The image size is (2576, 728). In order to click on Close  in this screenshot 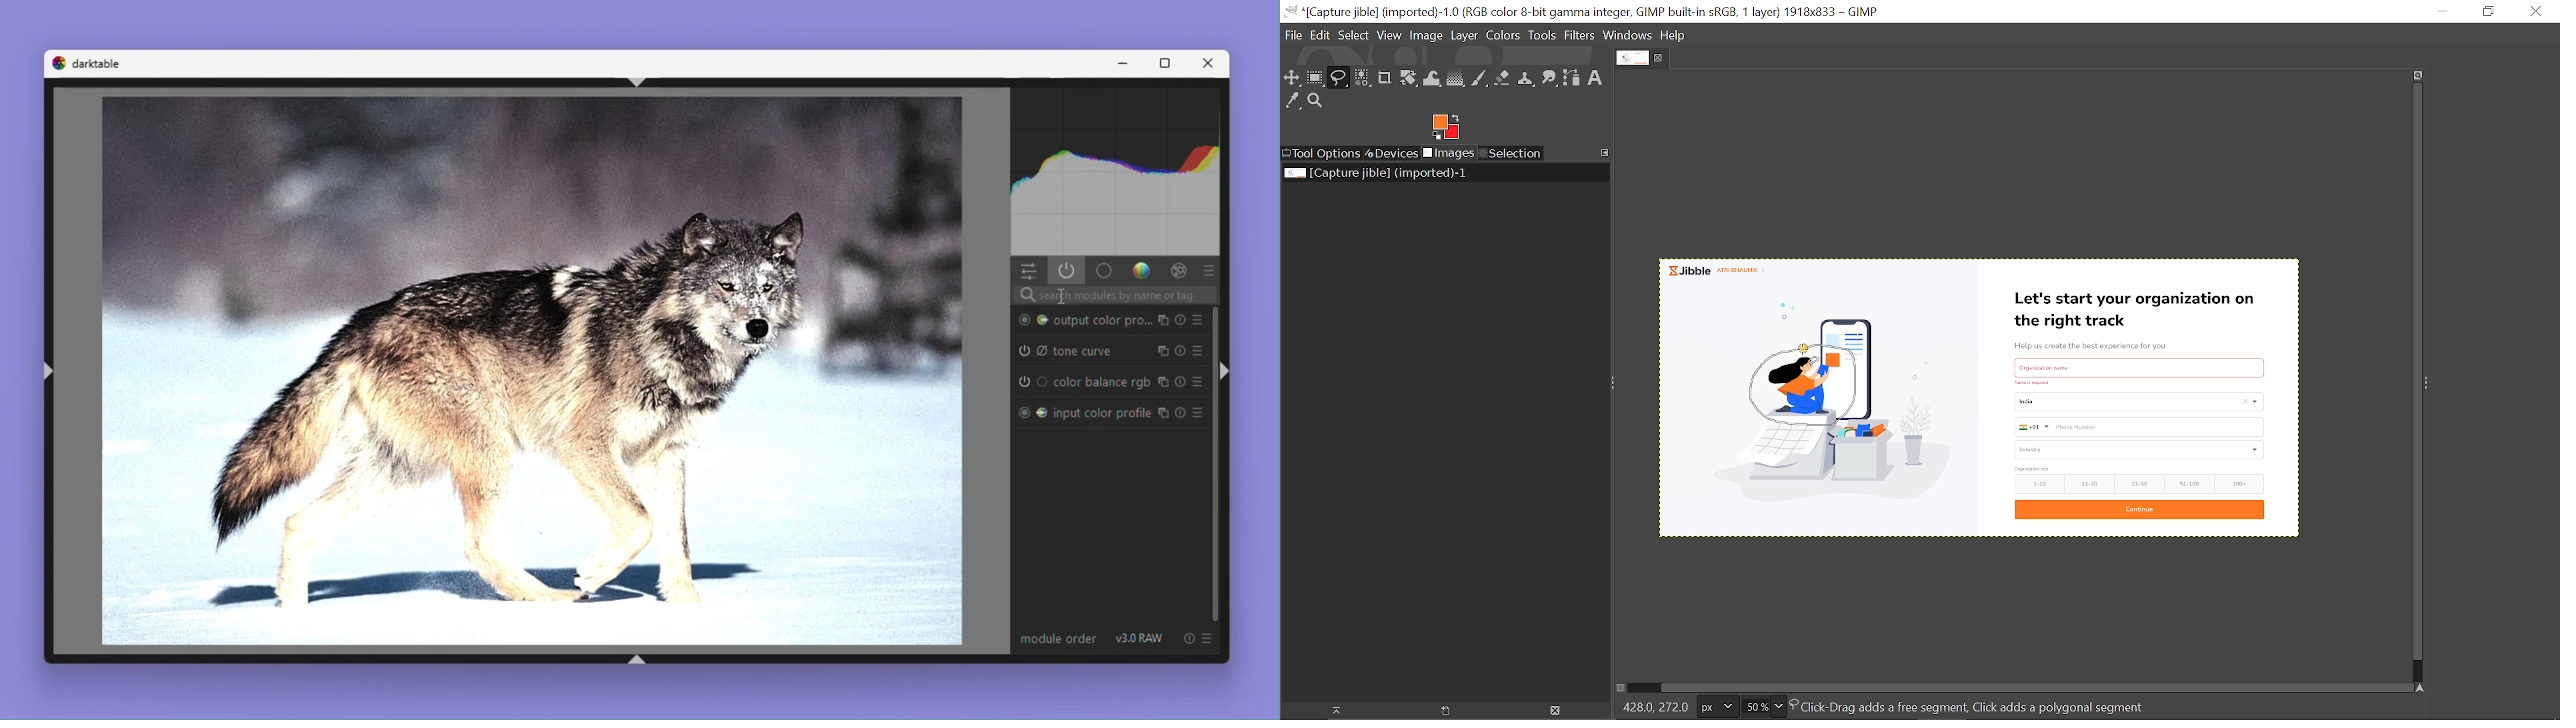, I will do `click(1212, 63)`.